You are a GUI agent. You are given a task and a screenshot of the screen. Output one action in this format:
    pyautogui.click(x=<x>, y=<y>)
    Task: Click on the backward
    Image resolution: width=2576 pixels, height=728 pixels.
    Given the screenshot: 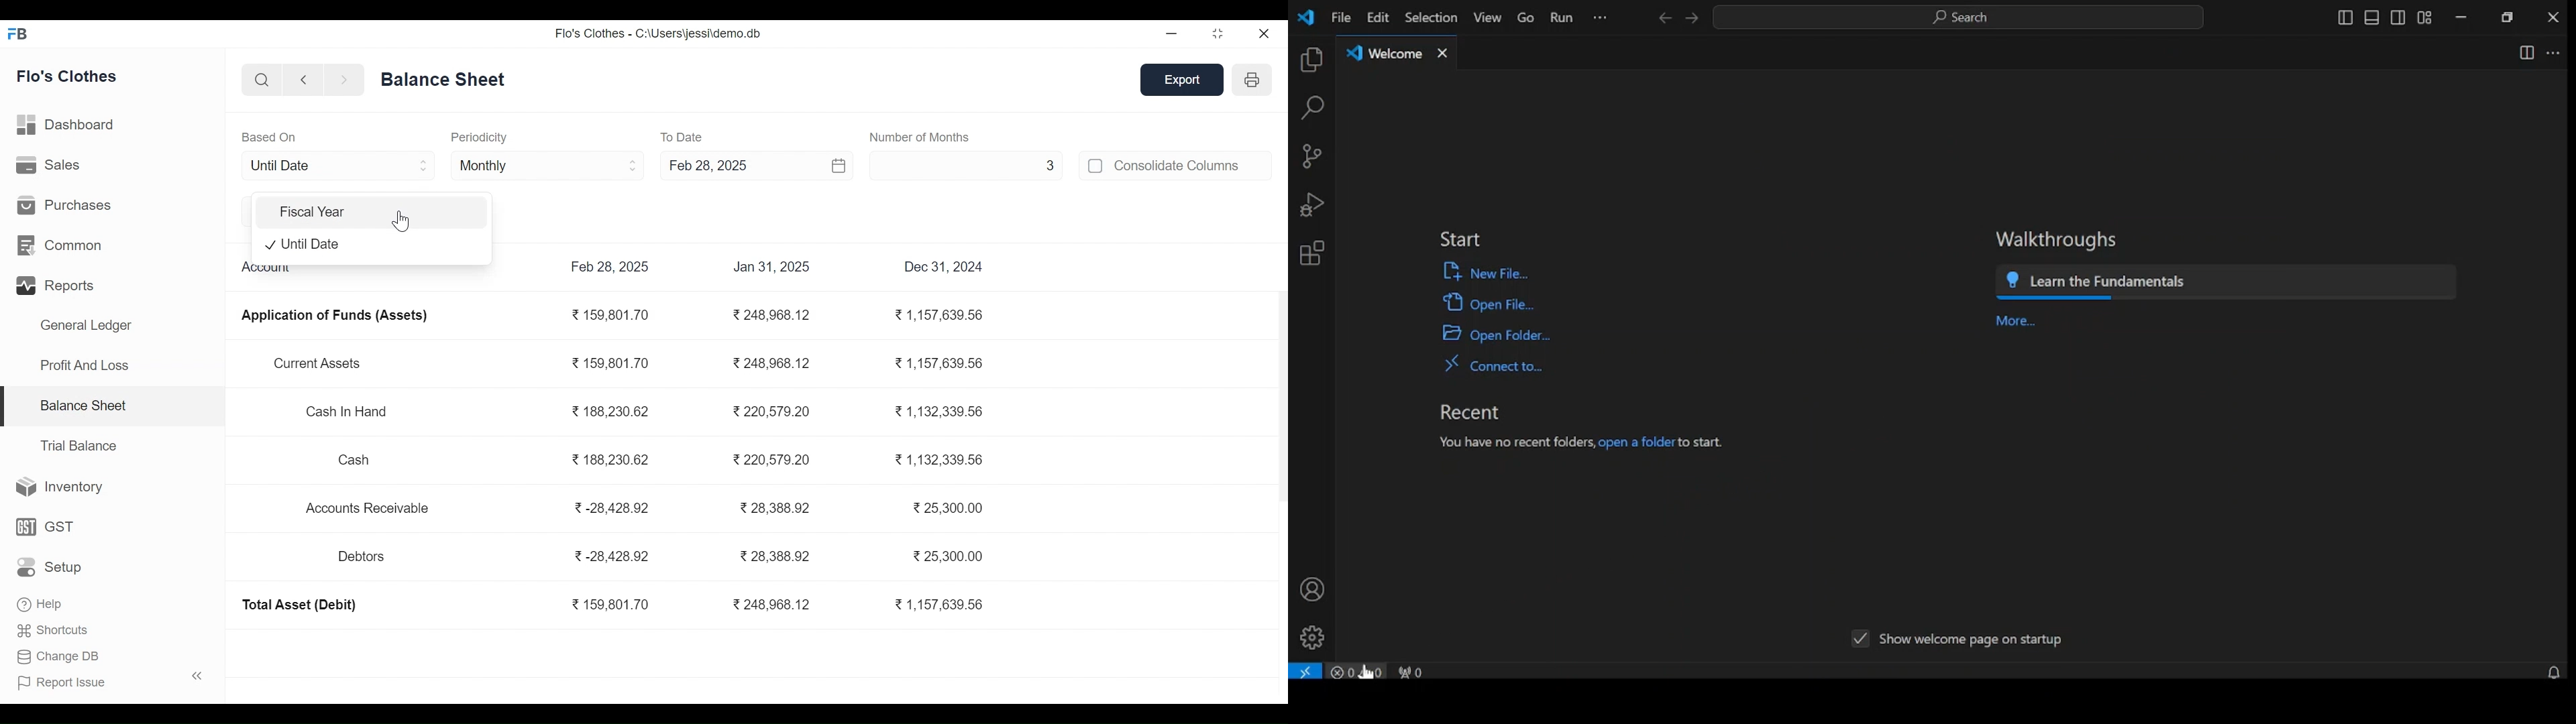 What is the action you would take?
    pyautogui.click(x=304, y=81)
    